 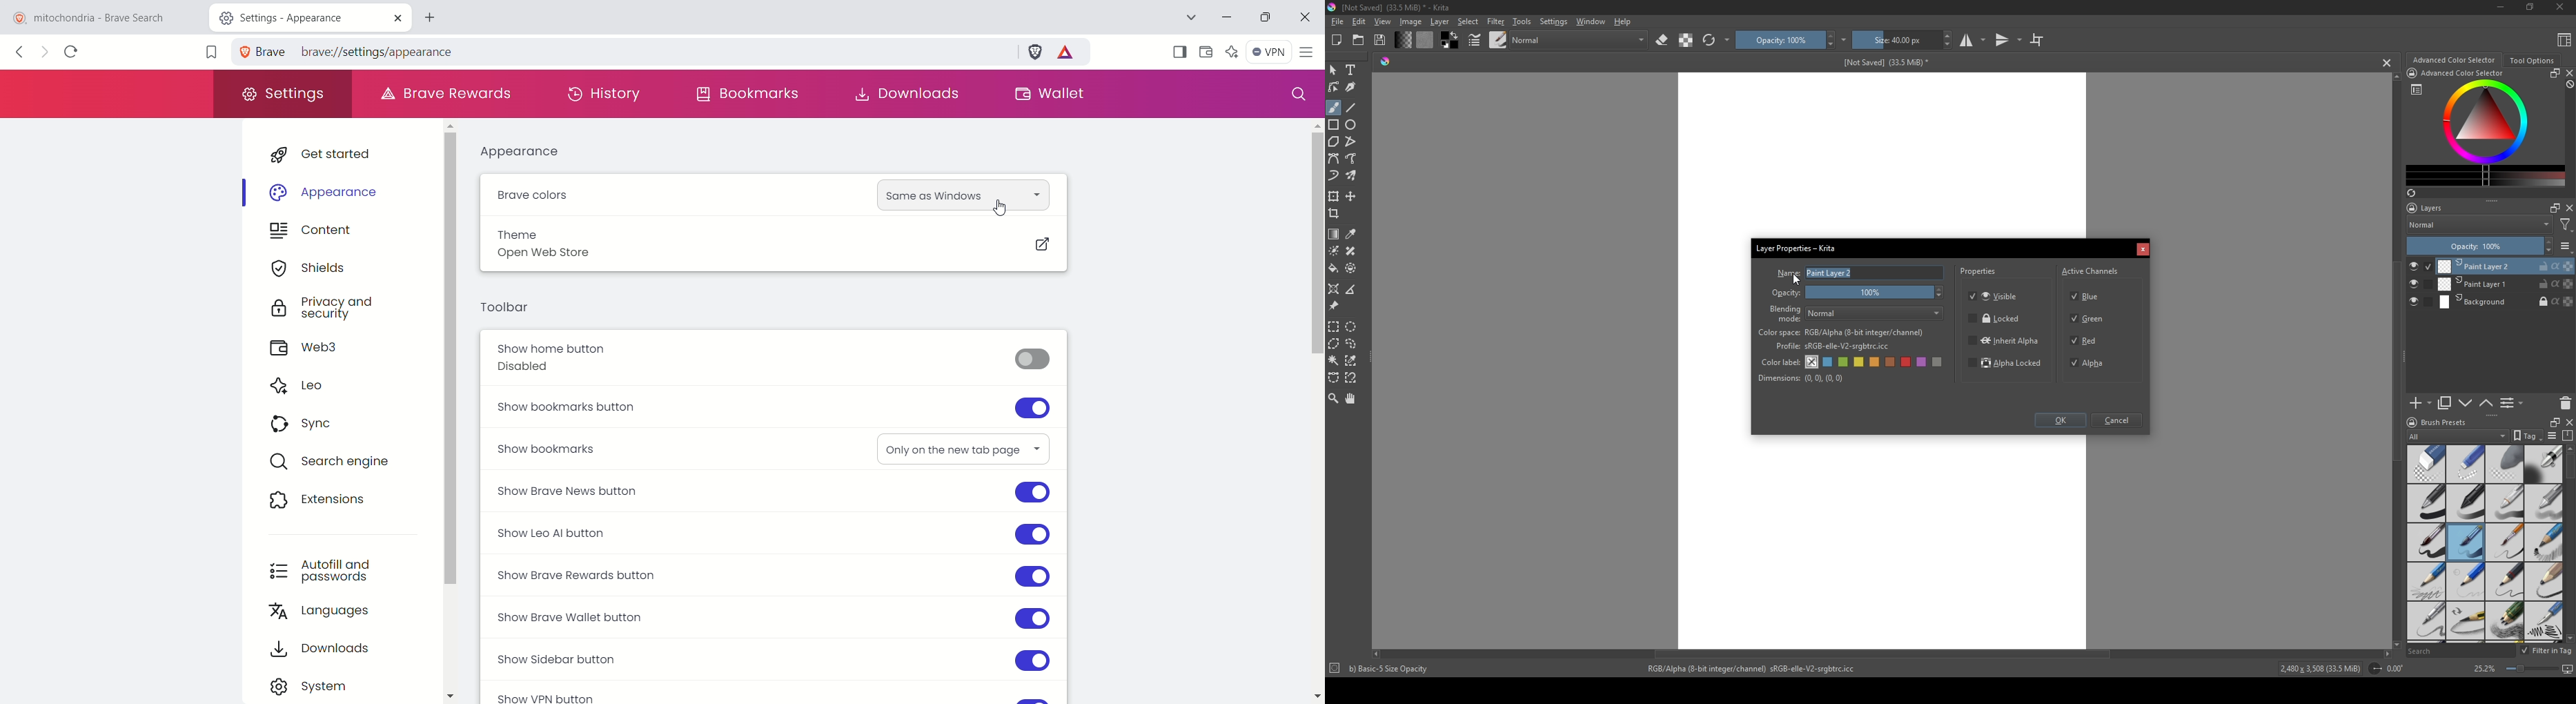 I want to click on Edit, so click(x=1358, y=22).